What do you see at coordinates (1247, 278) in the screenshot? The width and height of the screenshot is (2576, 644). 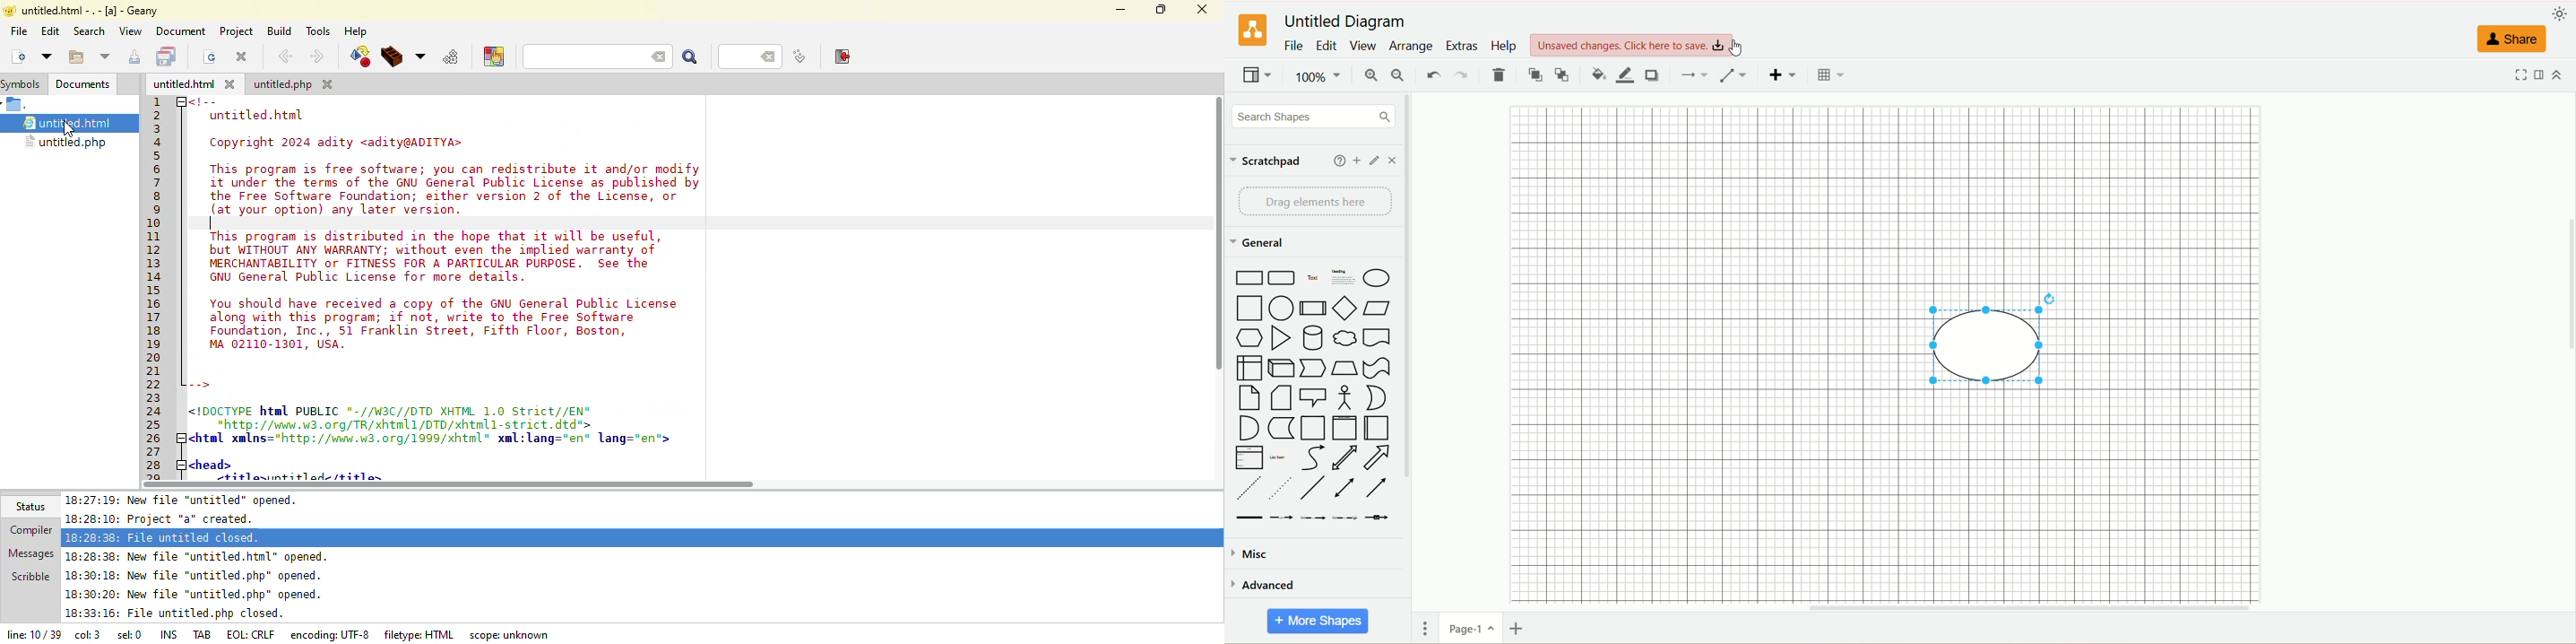 I see `rectangle` at bounding box center [1247, 278].